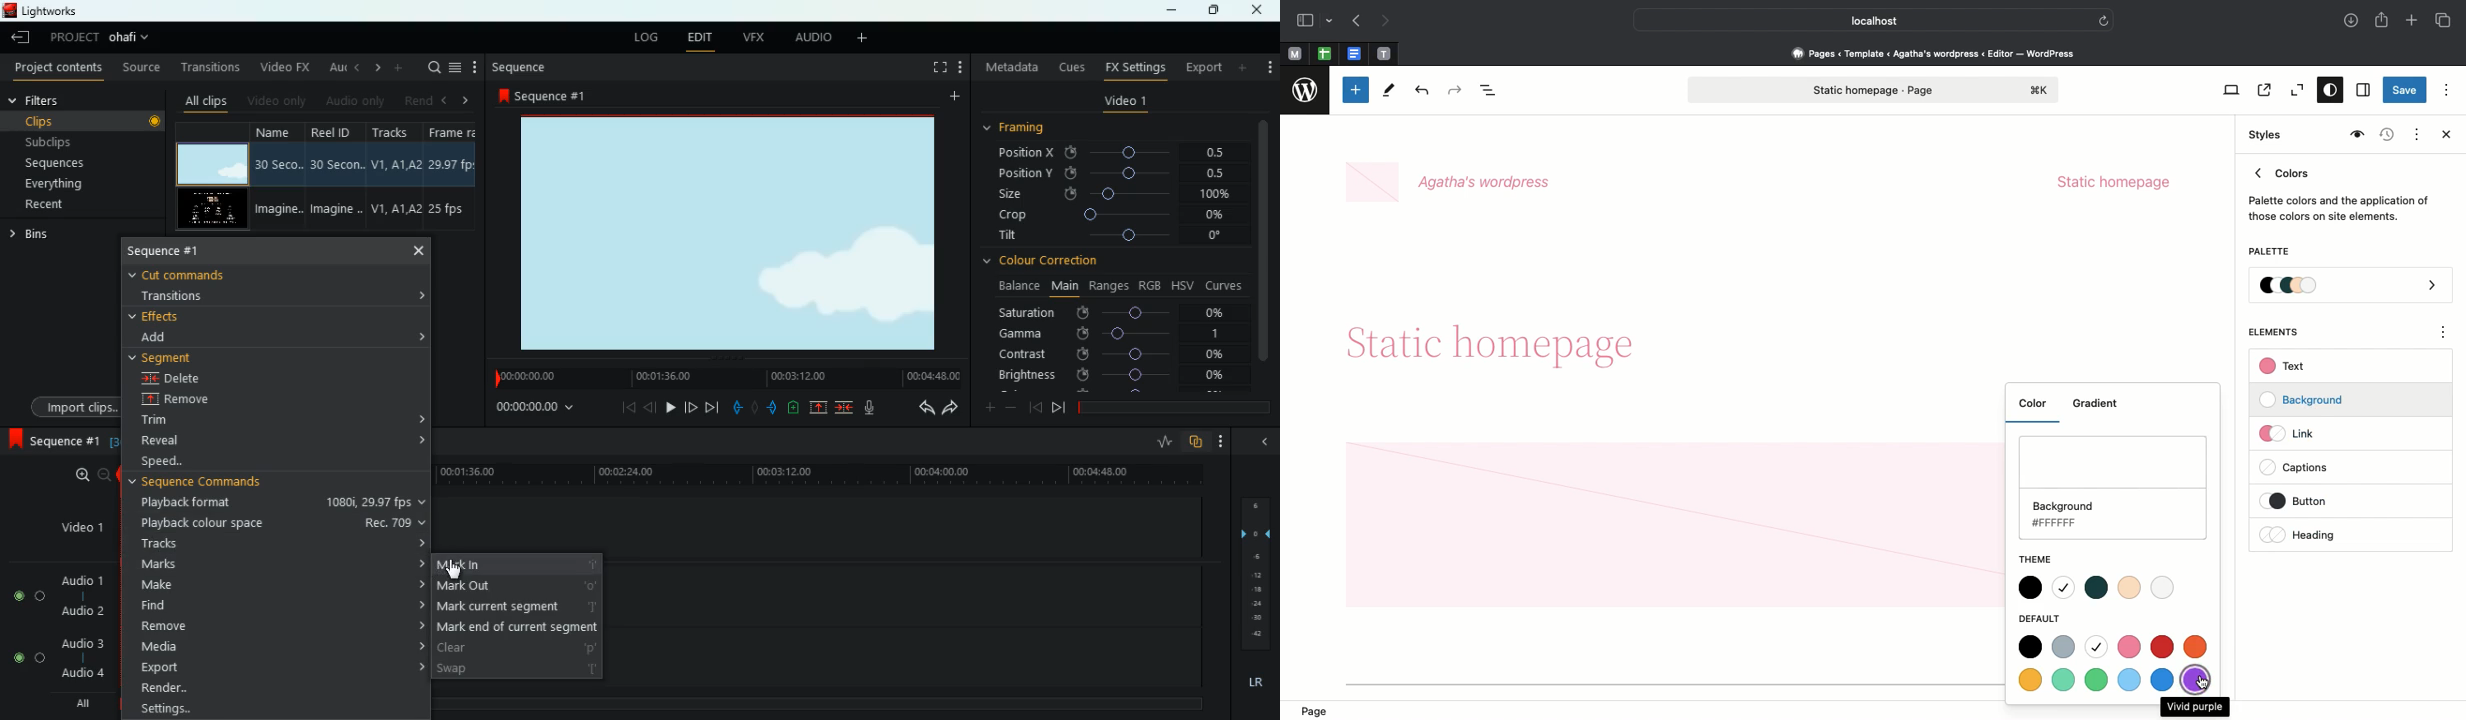  What do you see at coordinates (2045, 619) in the screenshot?
I see `Default` at bounding box center [2045, 619].